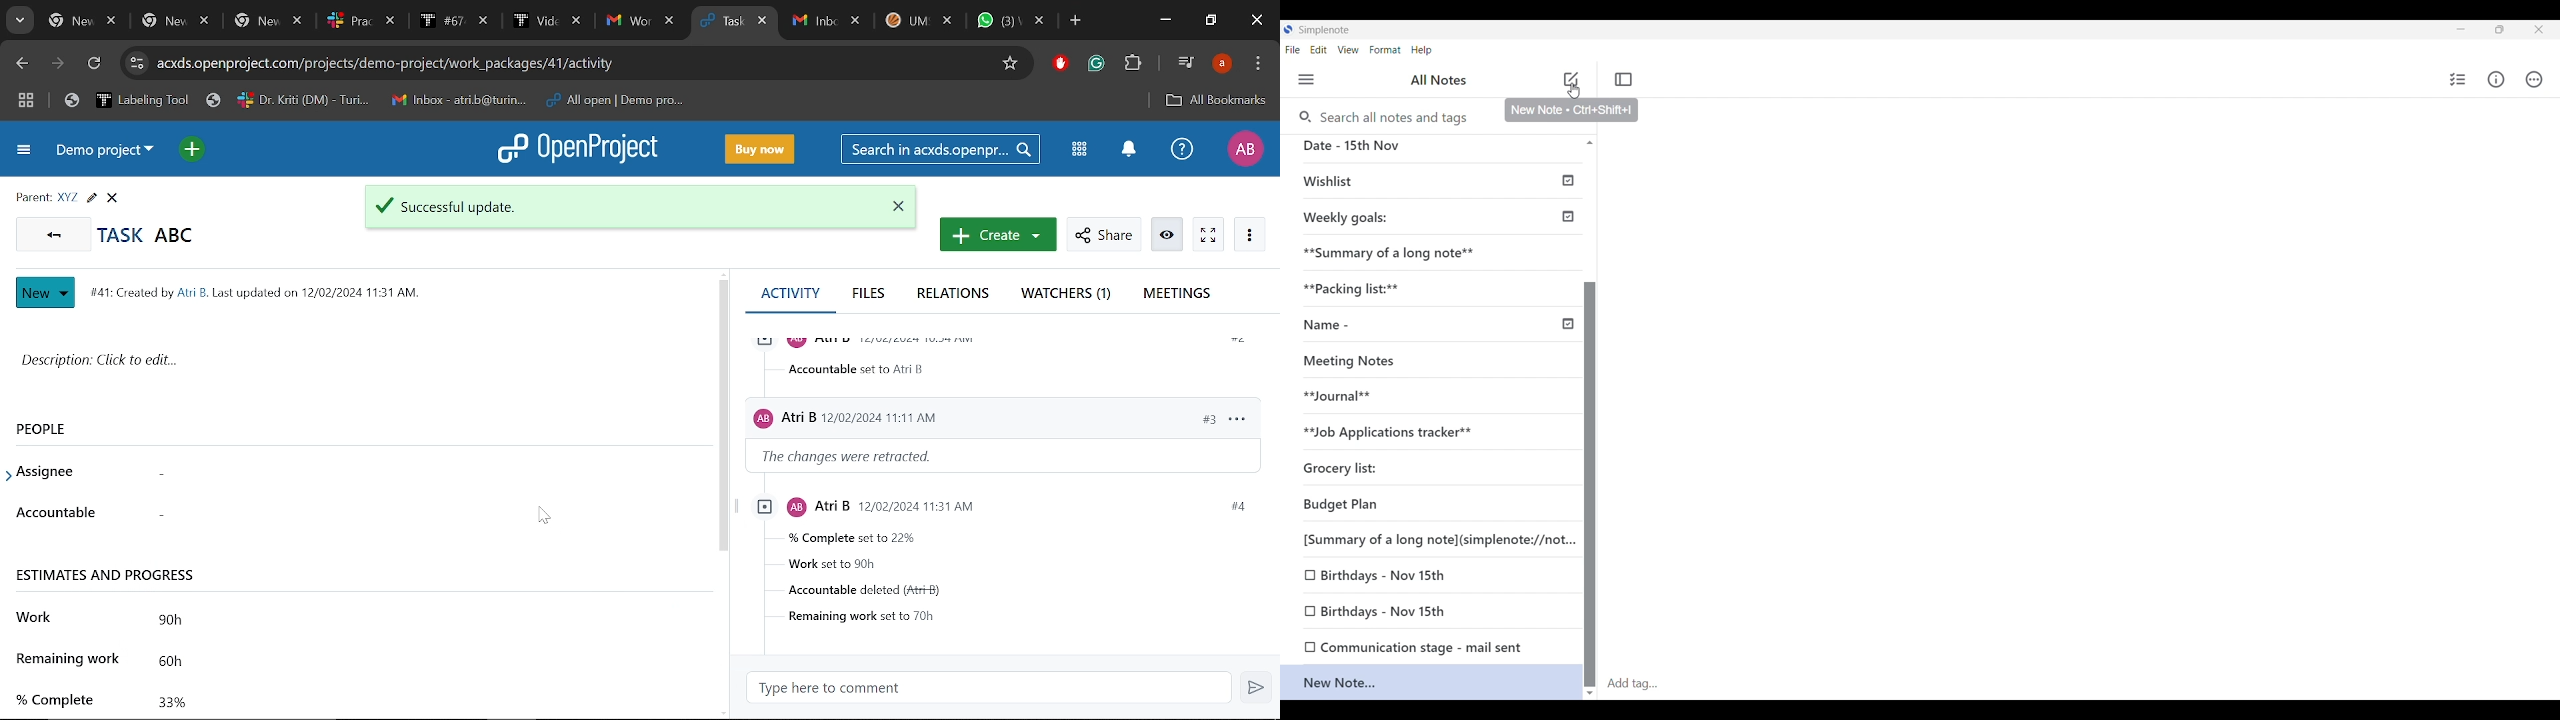  Describe the element at coordinates (1177, 294) in the screenshot. I see `Meetings` at that location.